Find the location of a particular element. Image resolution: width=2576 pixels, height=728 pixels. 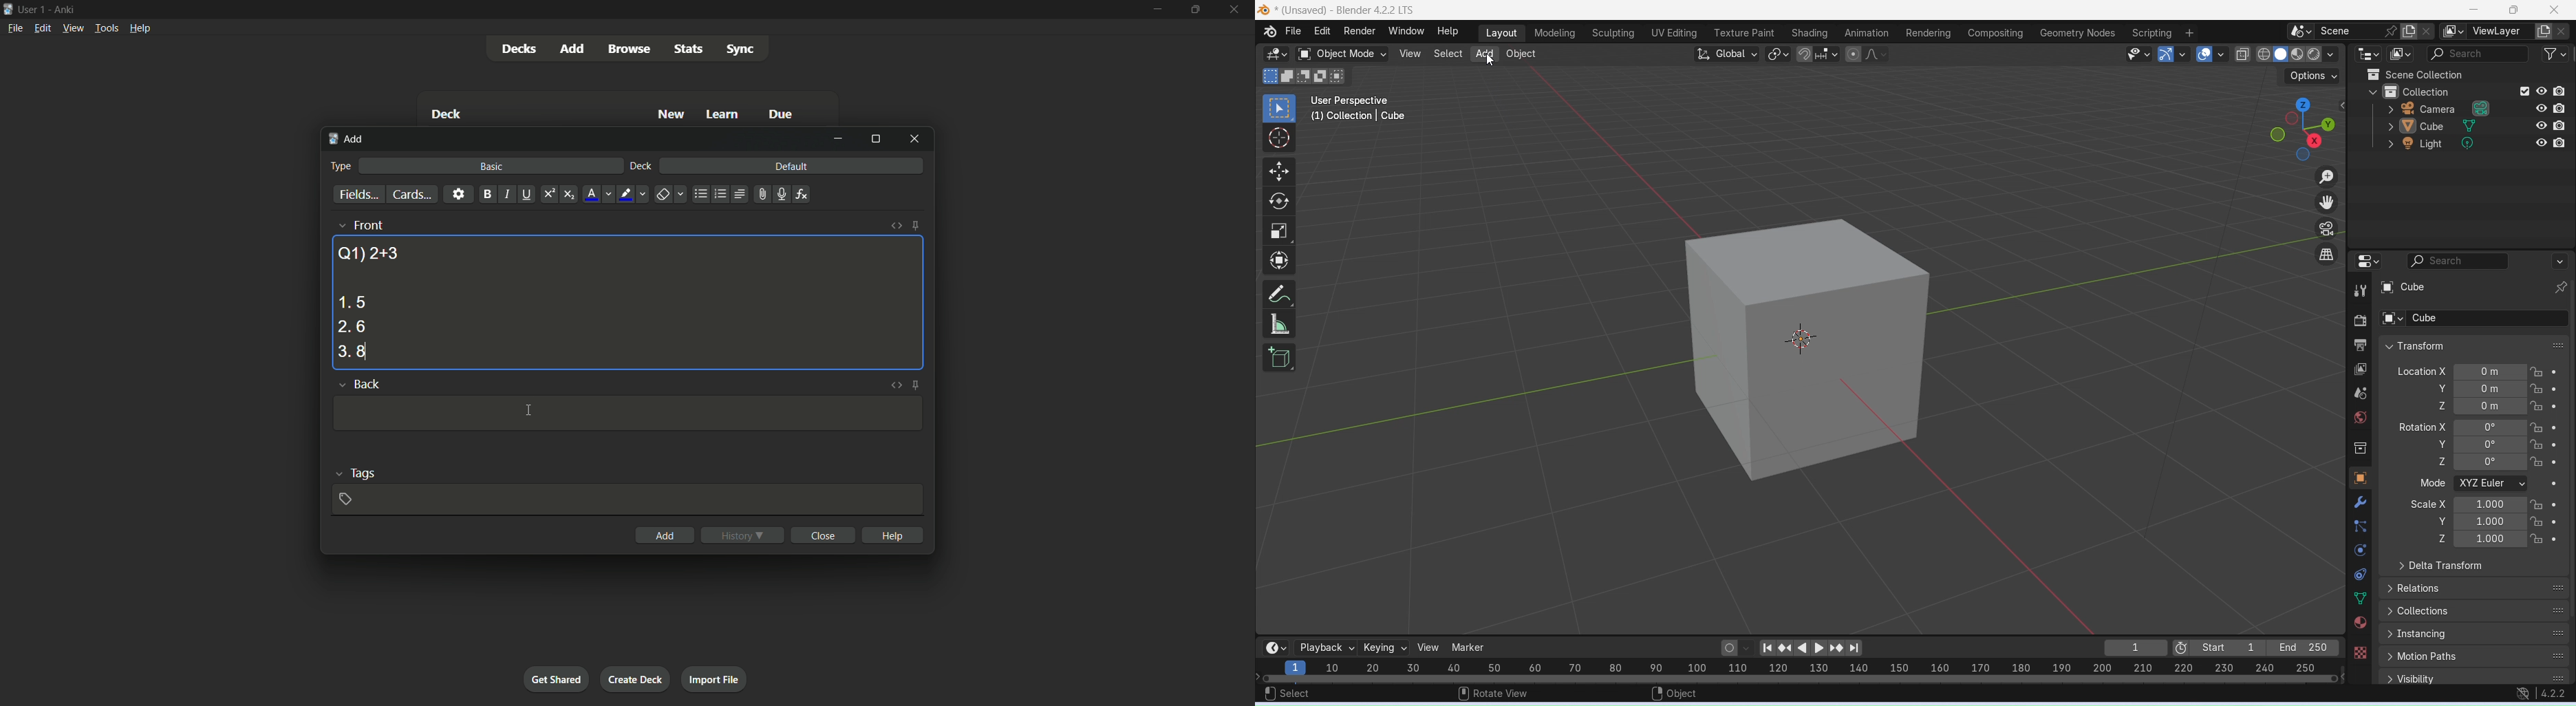

Rotate is located at coordinates (1276, 202).